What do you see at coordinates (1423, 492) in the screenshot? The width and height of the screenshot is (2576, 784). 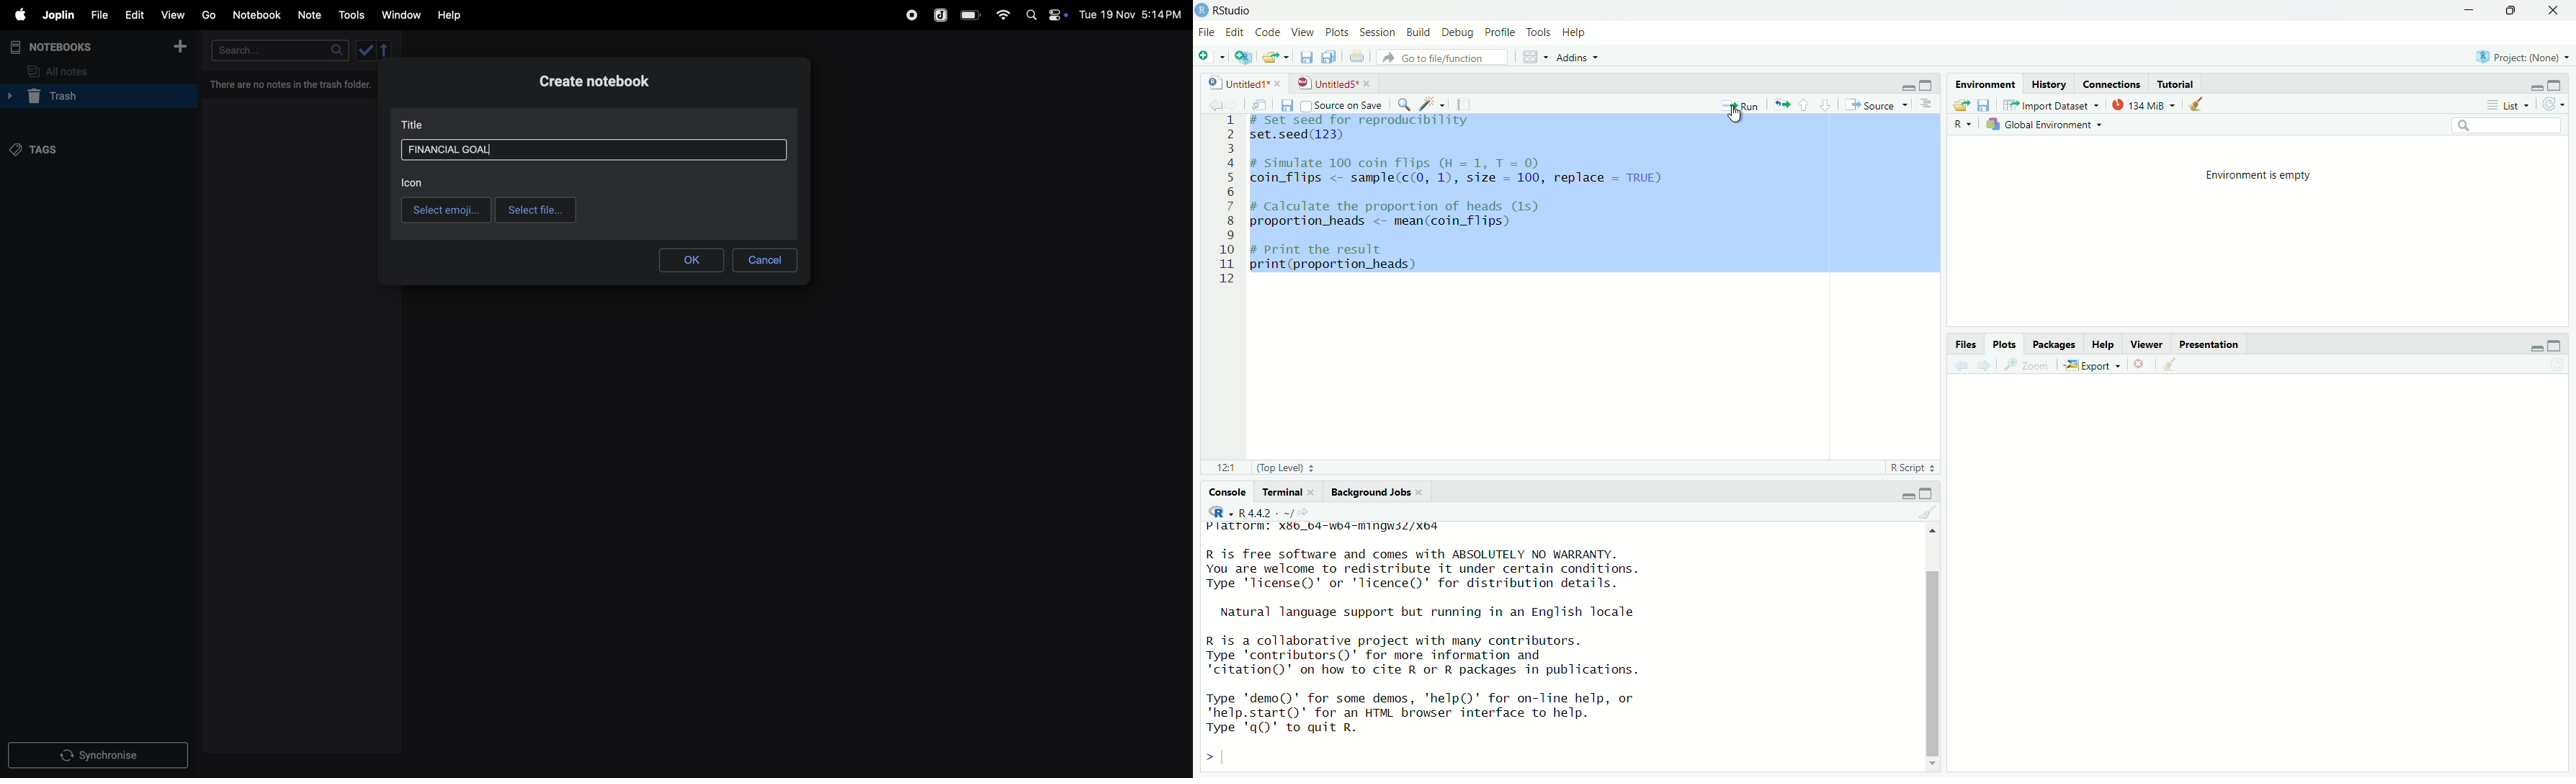 I see `close` at bounding box center [1423, 492].